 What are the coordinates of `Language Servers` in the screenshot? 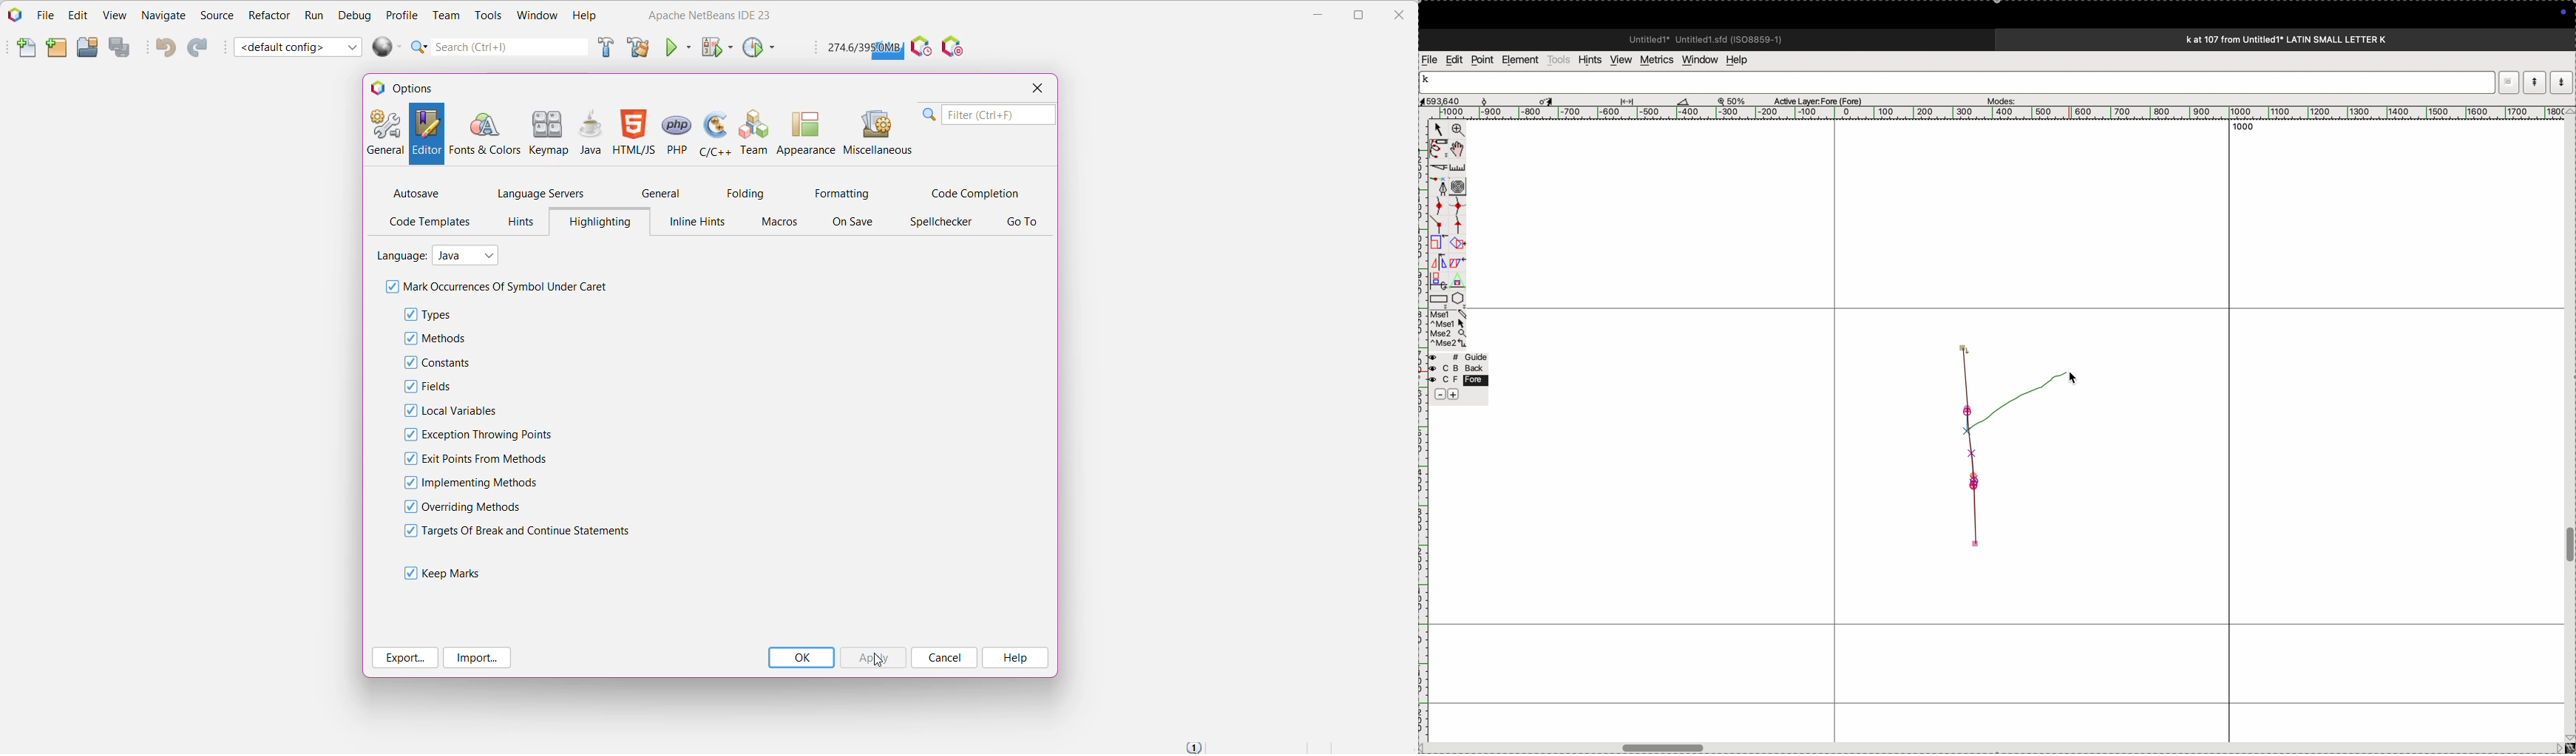 It's located at (540, 194).